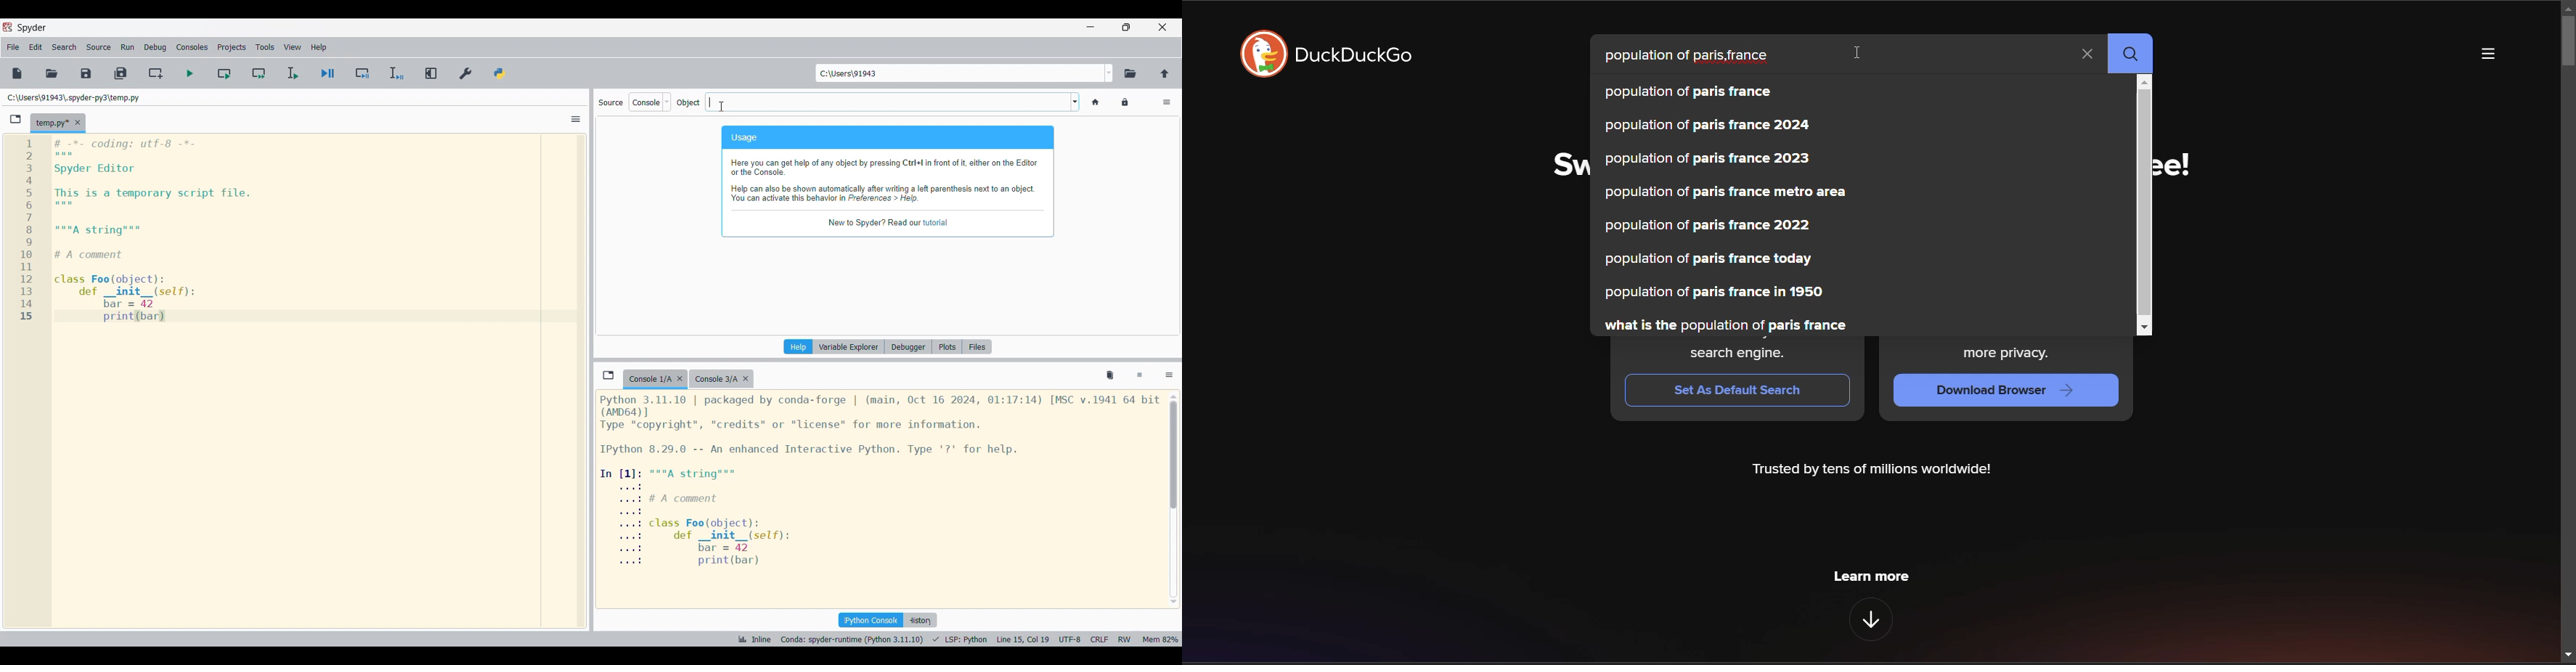  What do you see at coordinates (886, 102) in the screenshot?
I see `Text box` at bounding box center [886, 102].